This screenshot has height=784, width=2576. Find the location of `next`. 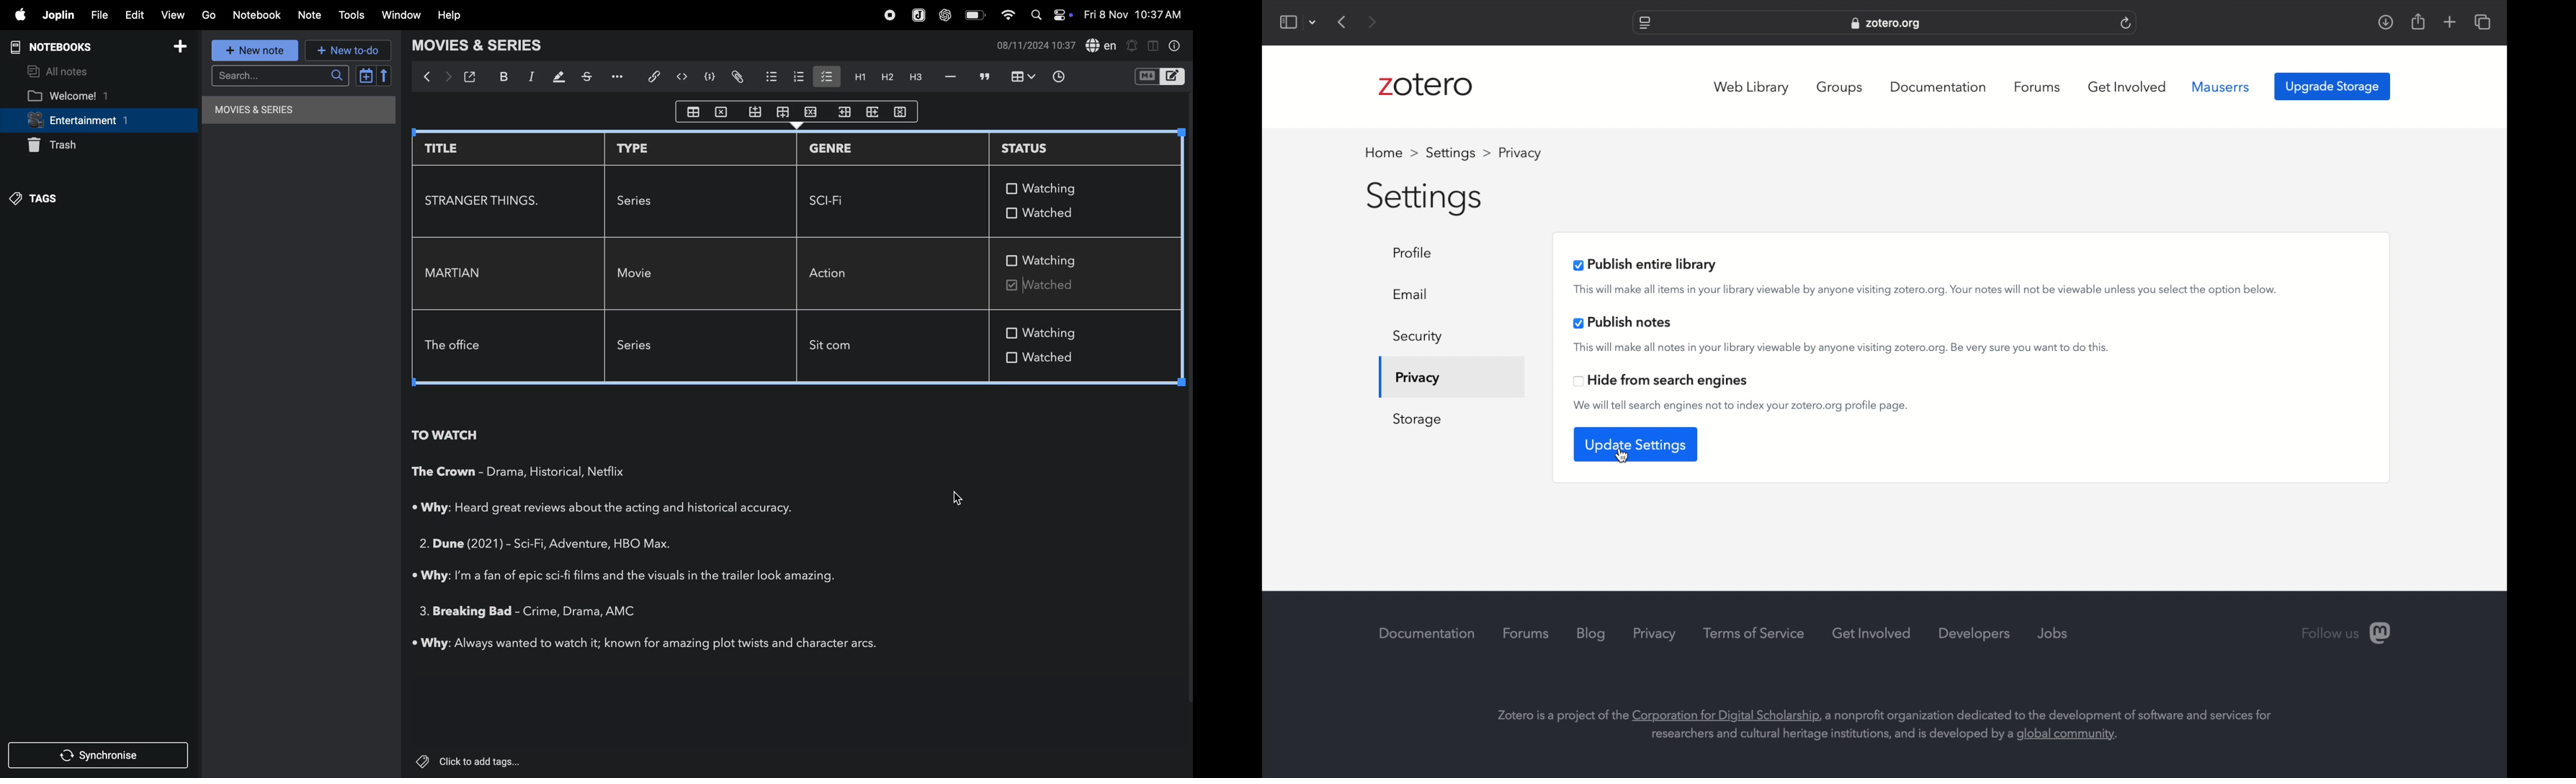

next is located at coordinates (1371, 22).